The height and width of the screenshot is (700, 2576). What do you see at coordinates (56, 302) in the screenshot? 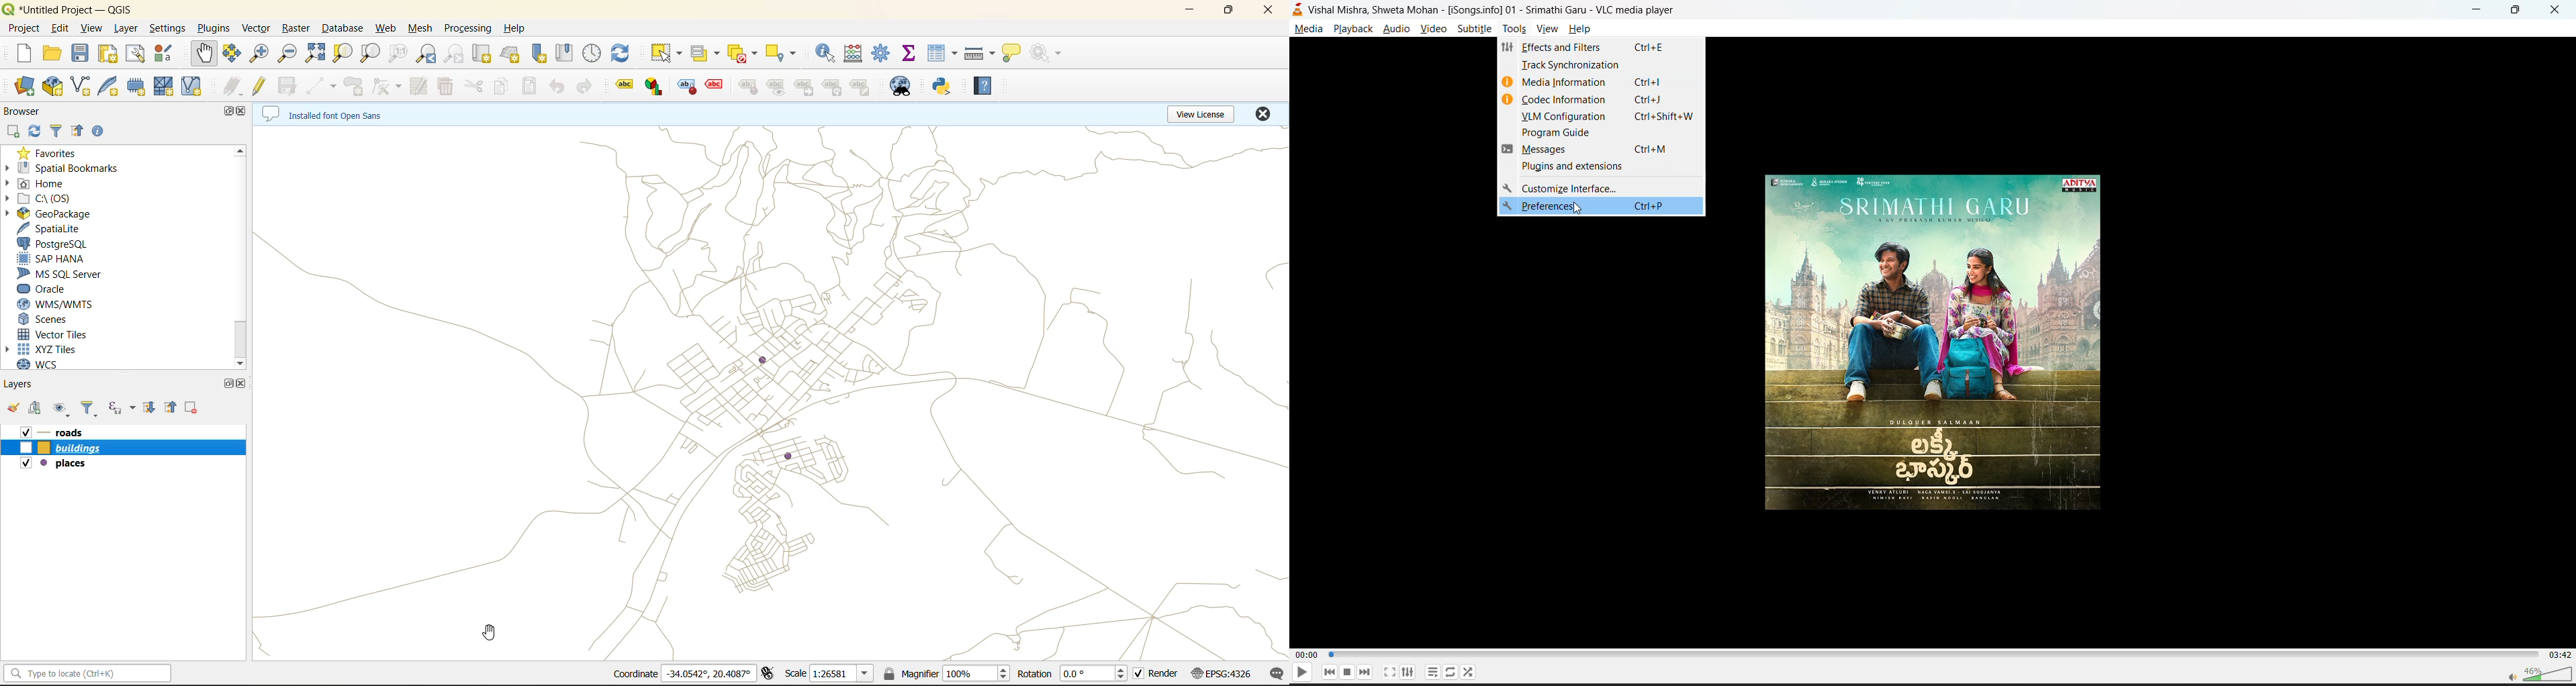
I see `wns` at bounding box center [56, 302].